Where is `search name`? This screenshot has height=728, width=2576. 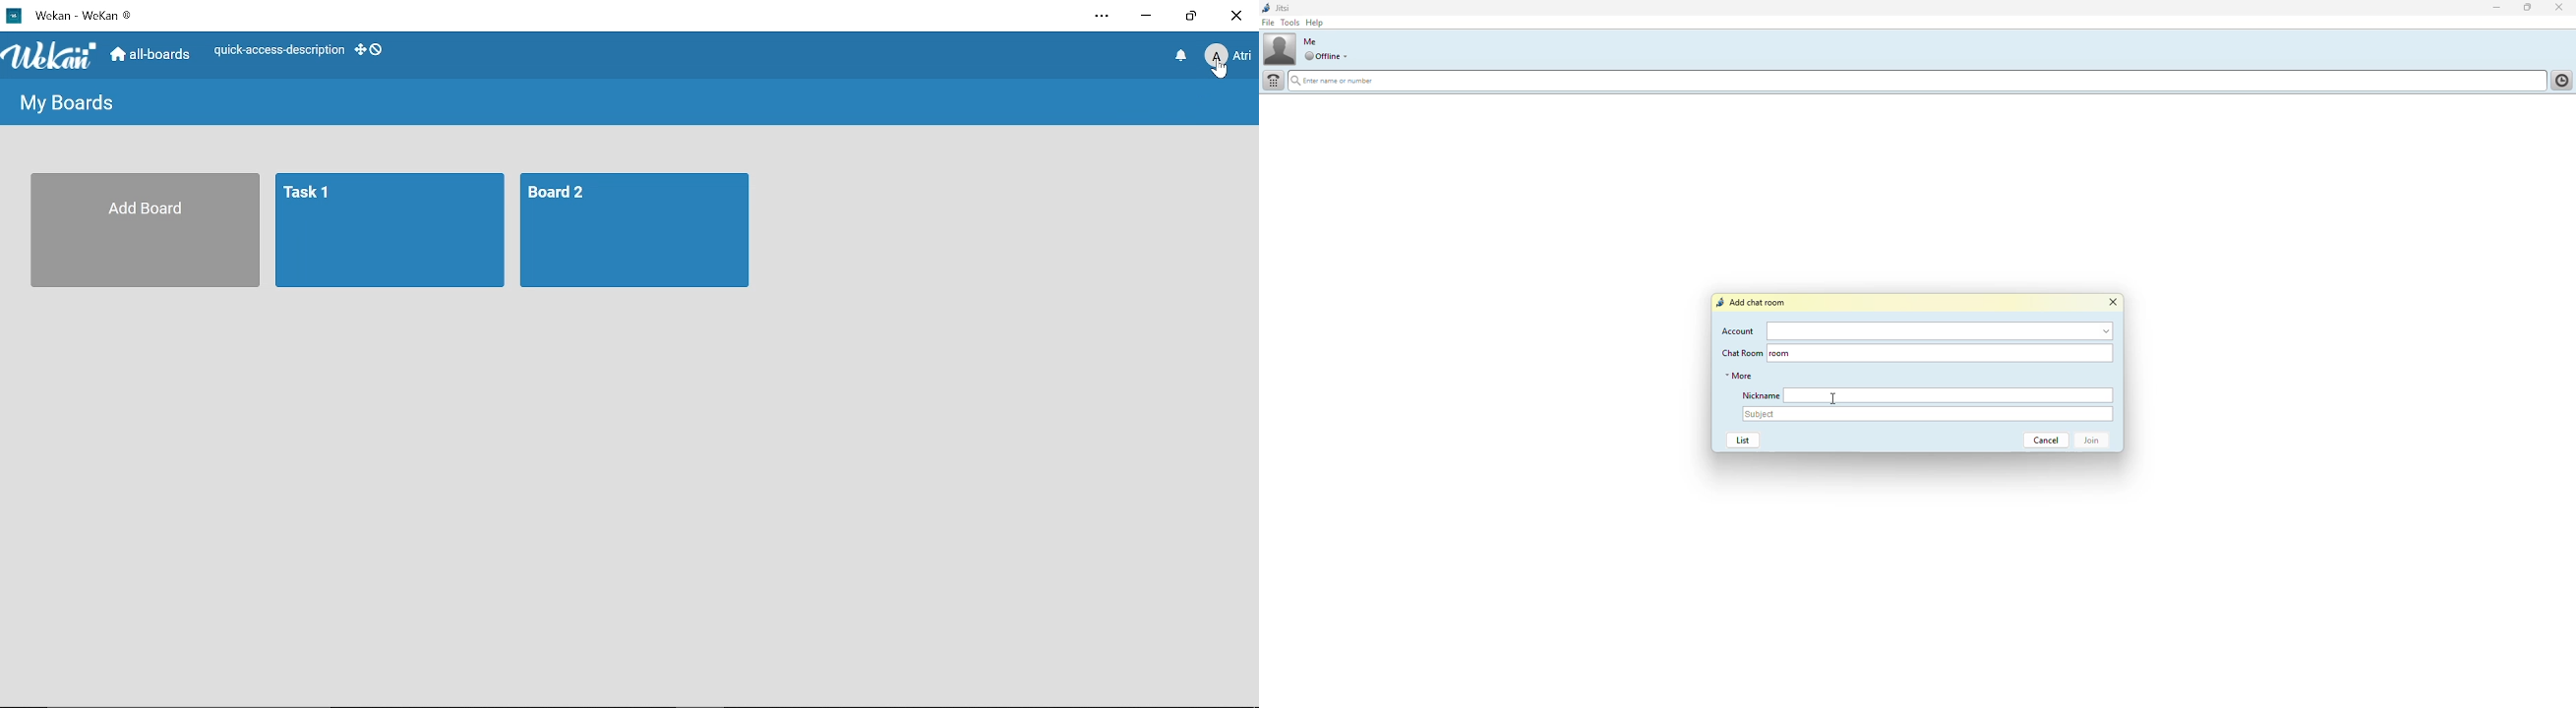
search name is located at coordinates (1918, 82).